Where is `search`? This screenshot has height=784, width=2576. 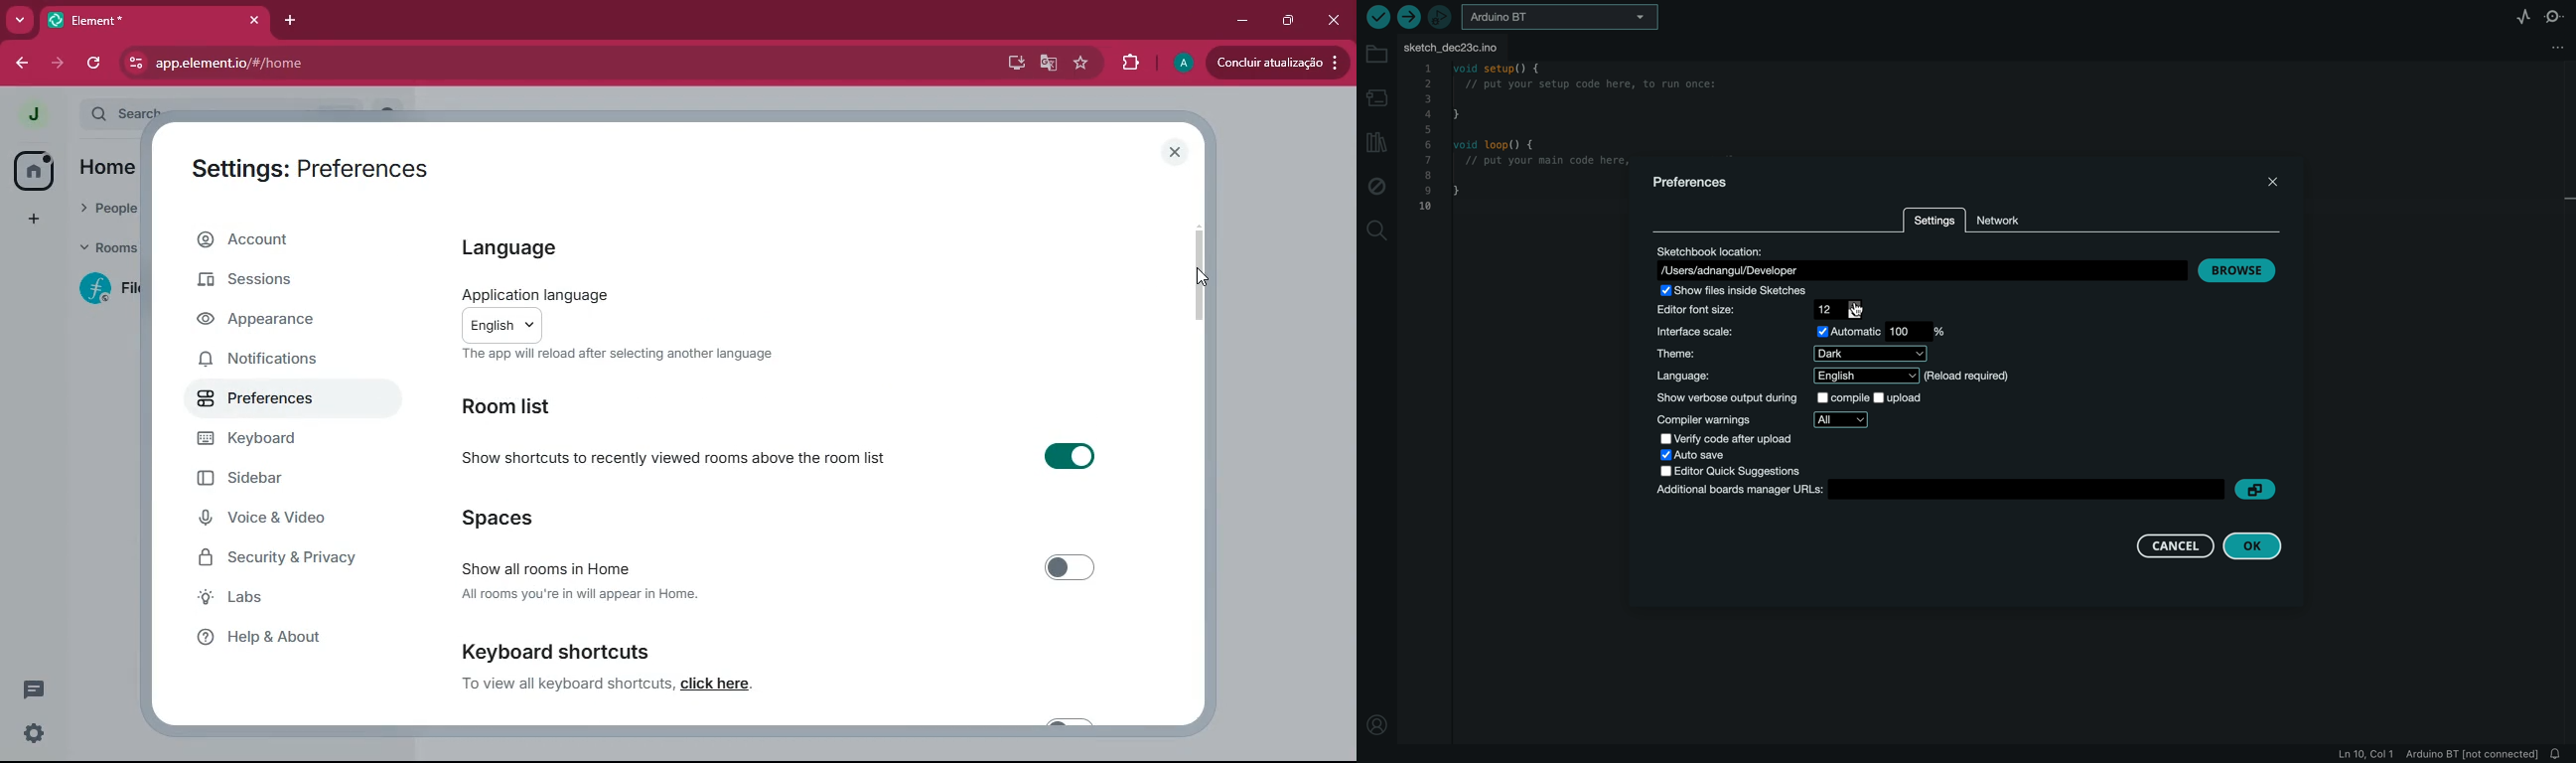
search is located at coordinates (1375, 233).